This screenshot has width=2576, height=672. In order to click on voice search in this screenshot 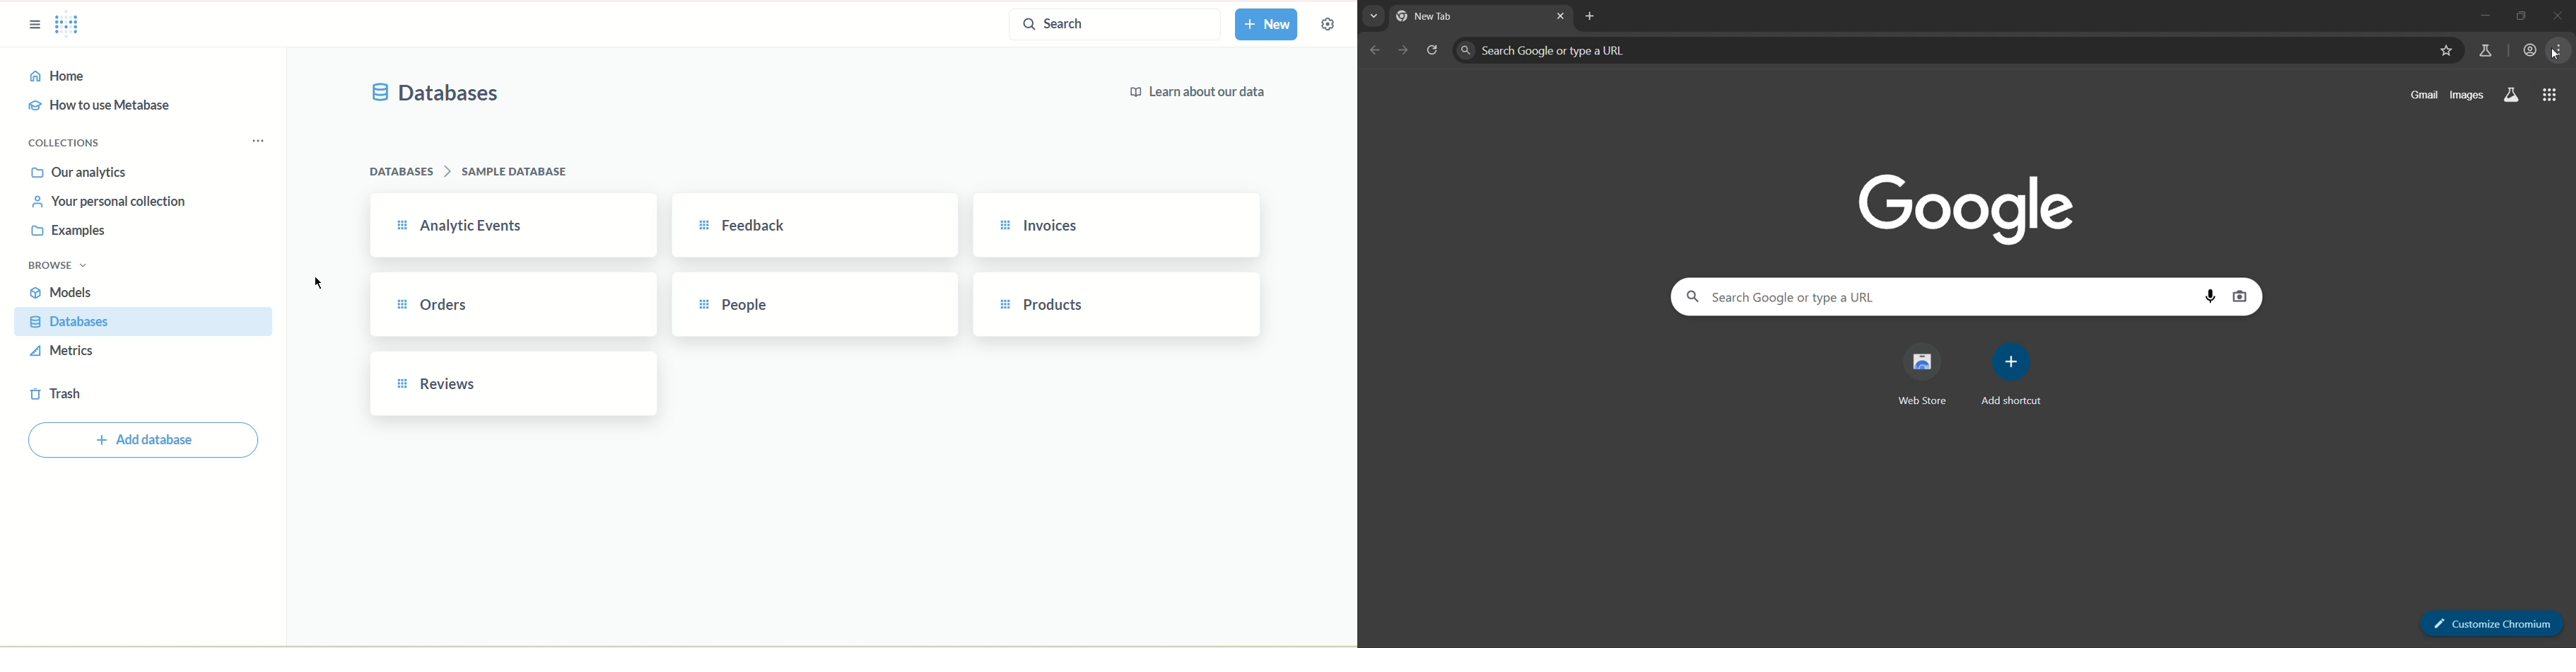, I will do `click(2212, 297)`.